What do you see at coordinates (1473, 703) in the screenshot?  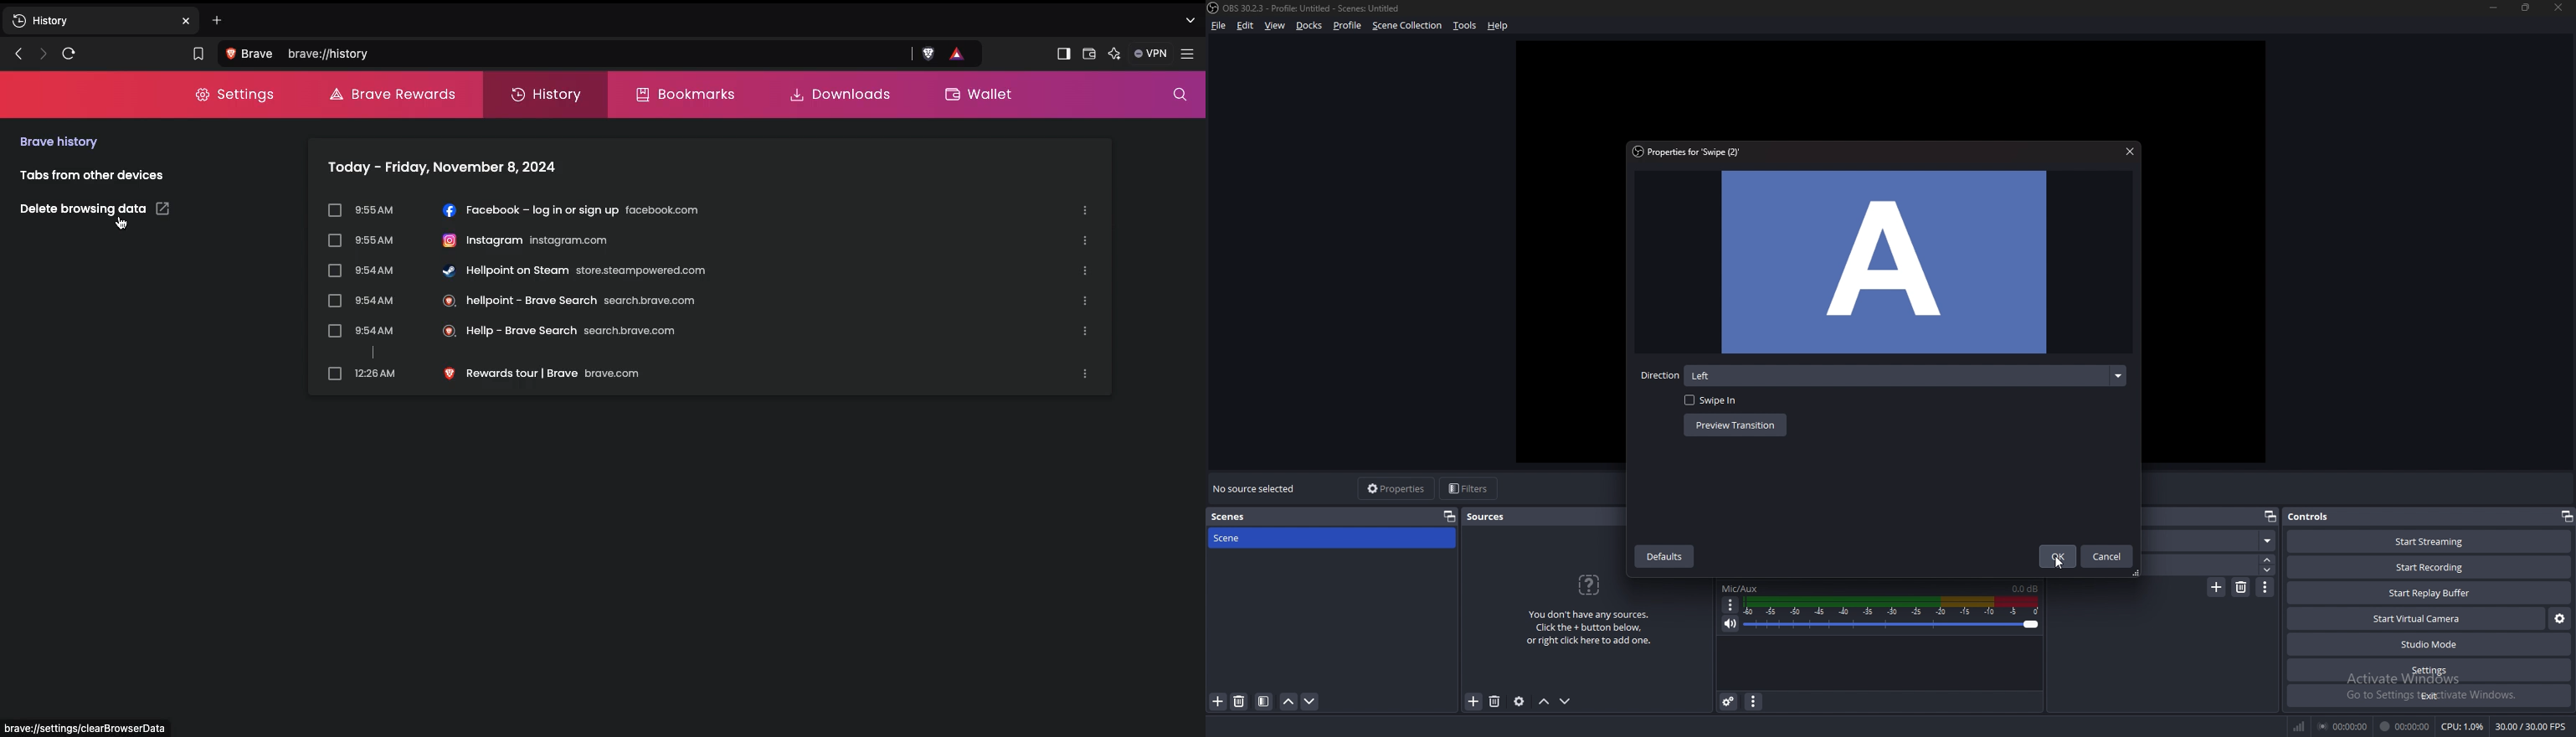 I see `add source` at bounding box center [1473, 703].